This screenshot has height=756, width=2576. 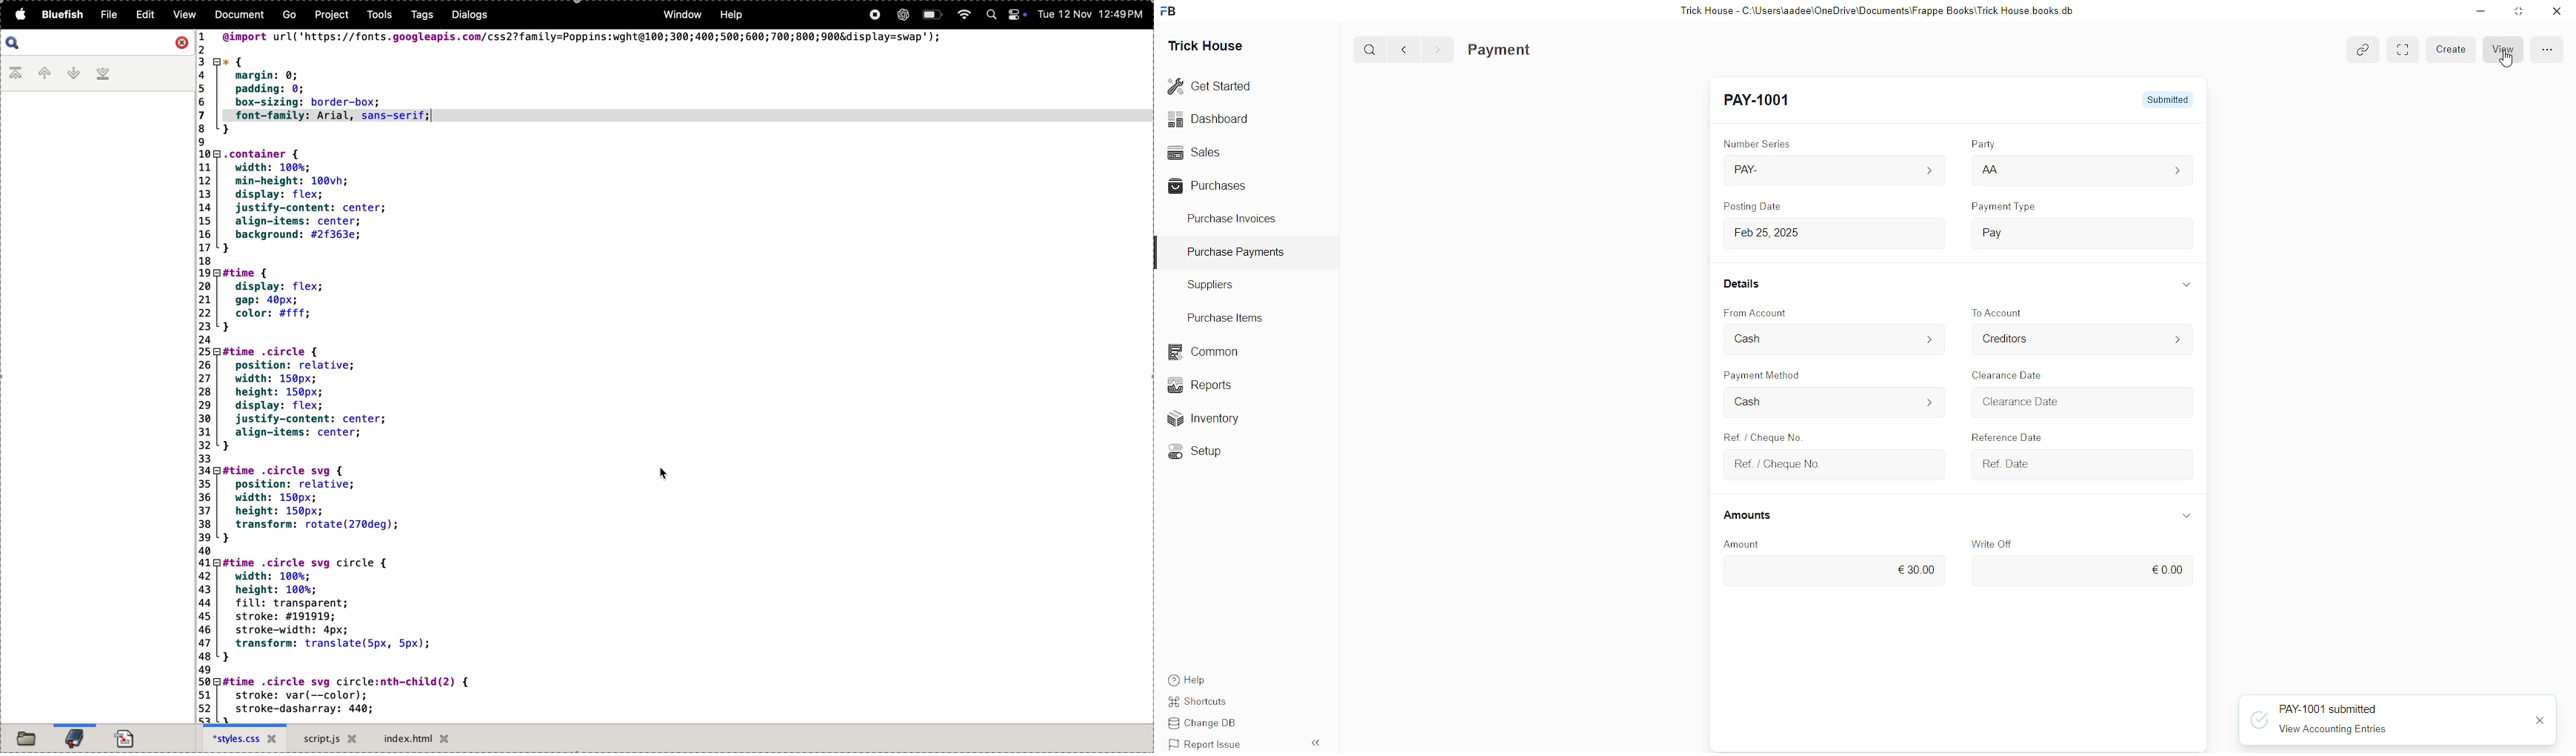 What do you see at coordinates (2005, 542) in the screenshot?
I see `Write Off` at bounding box center [2005, 542].